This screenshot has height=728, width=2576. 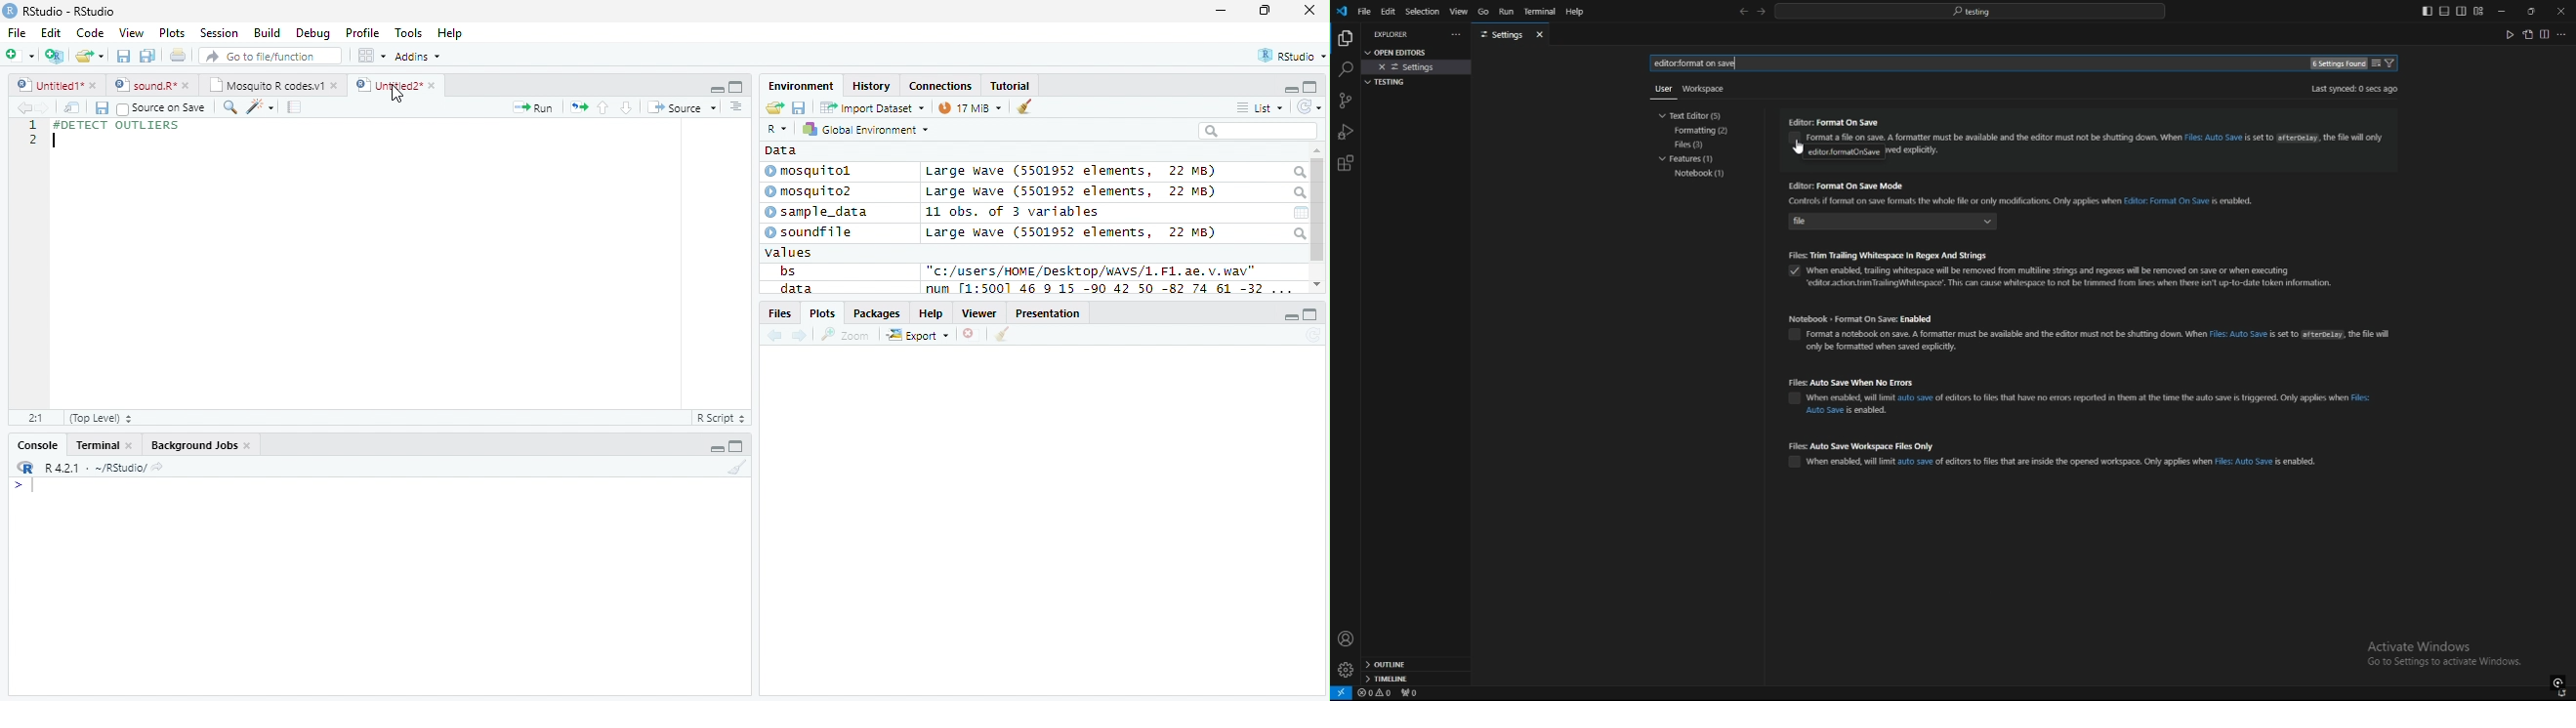 I want to click on Folder, so click(x=774, y=107).